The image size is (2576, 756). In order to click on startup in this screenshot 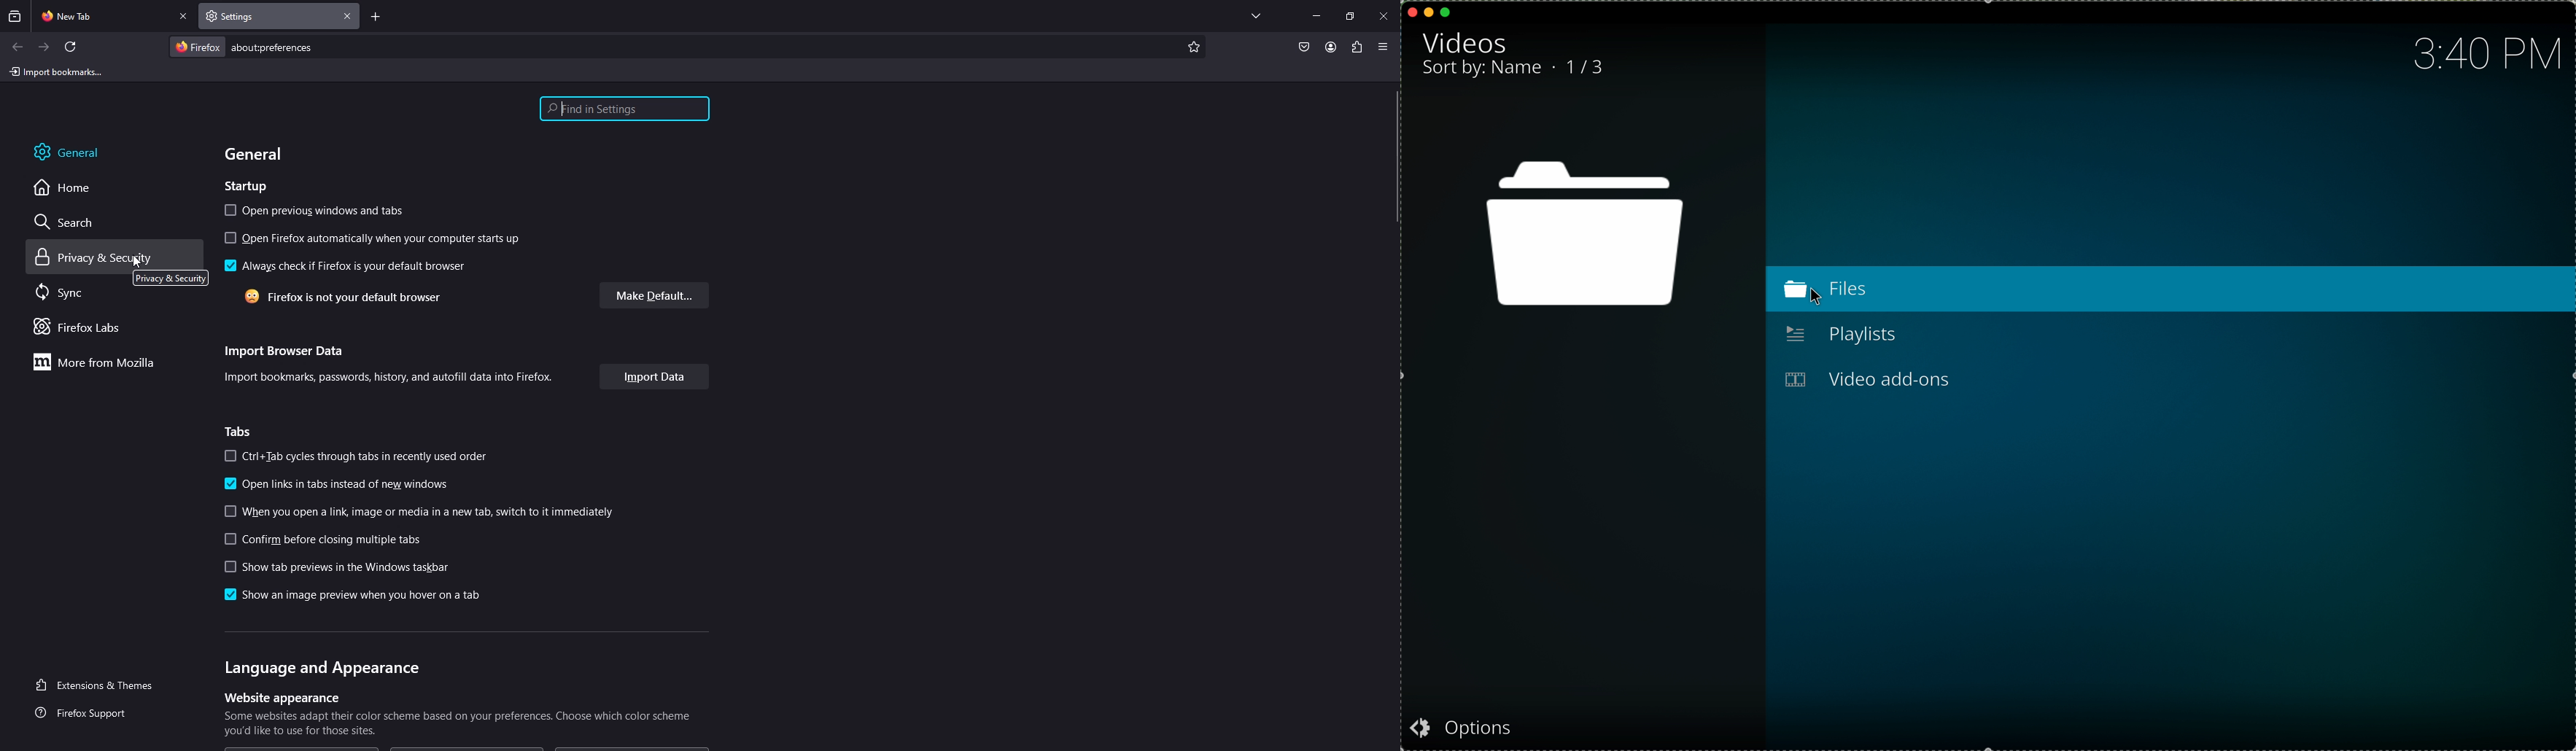, I will do `click(250, 184)`.